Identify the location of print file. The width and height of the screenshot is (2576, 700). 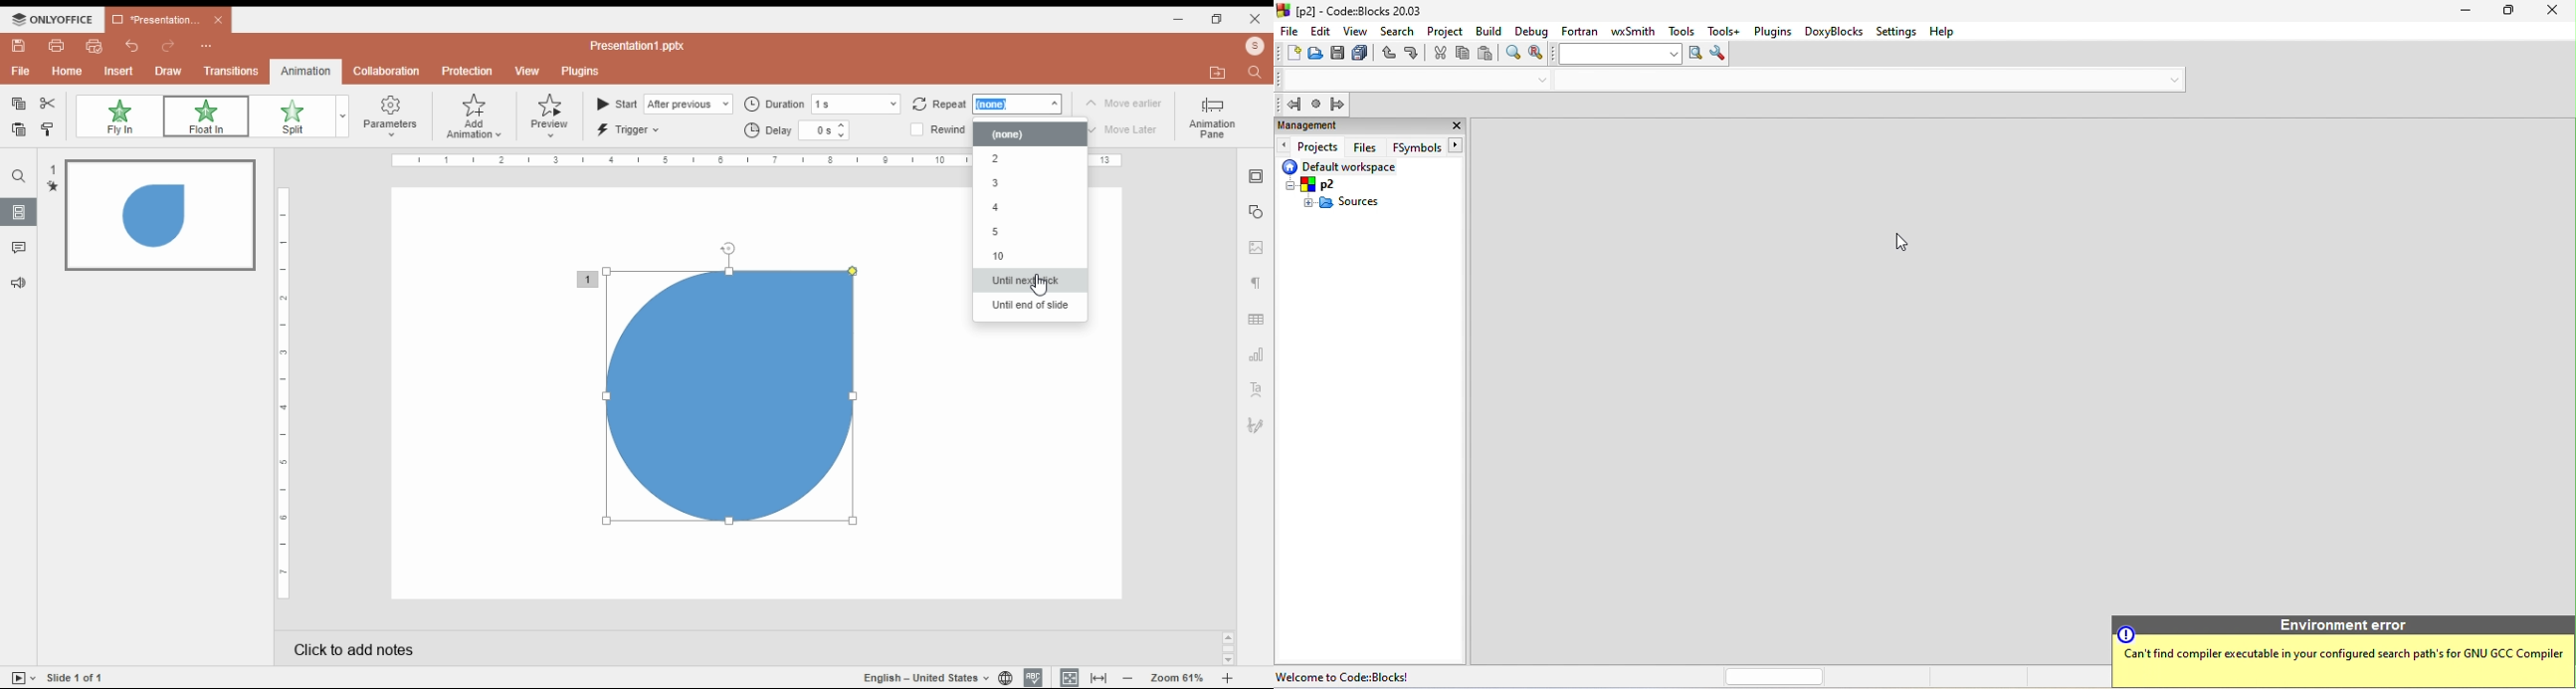
(58, 46).